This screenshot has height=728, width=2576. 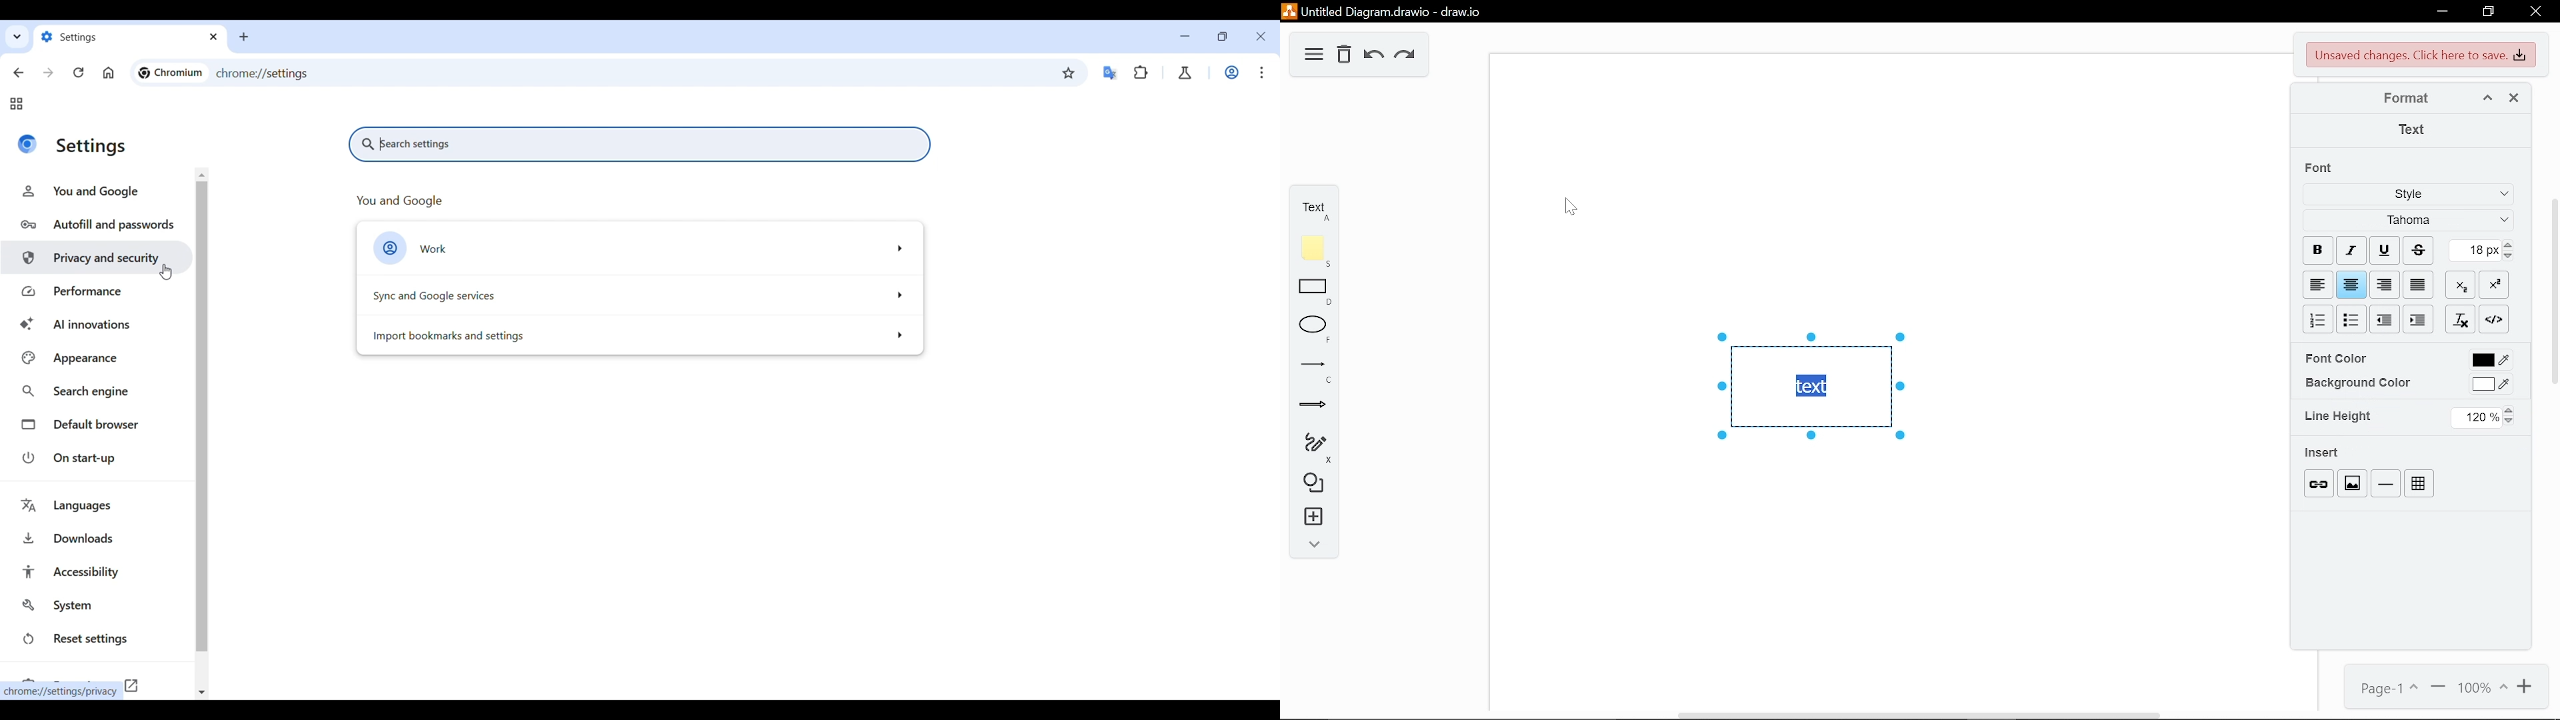 I want to click on Tab groups, so click(x=16, y=104).